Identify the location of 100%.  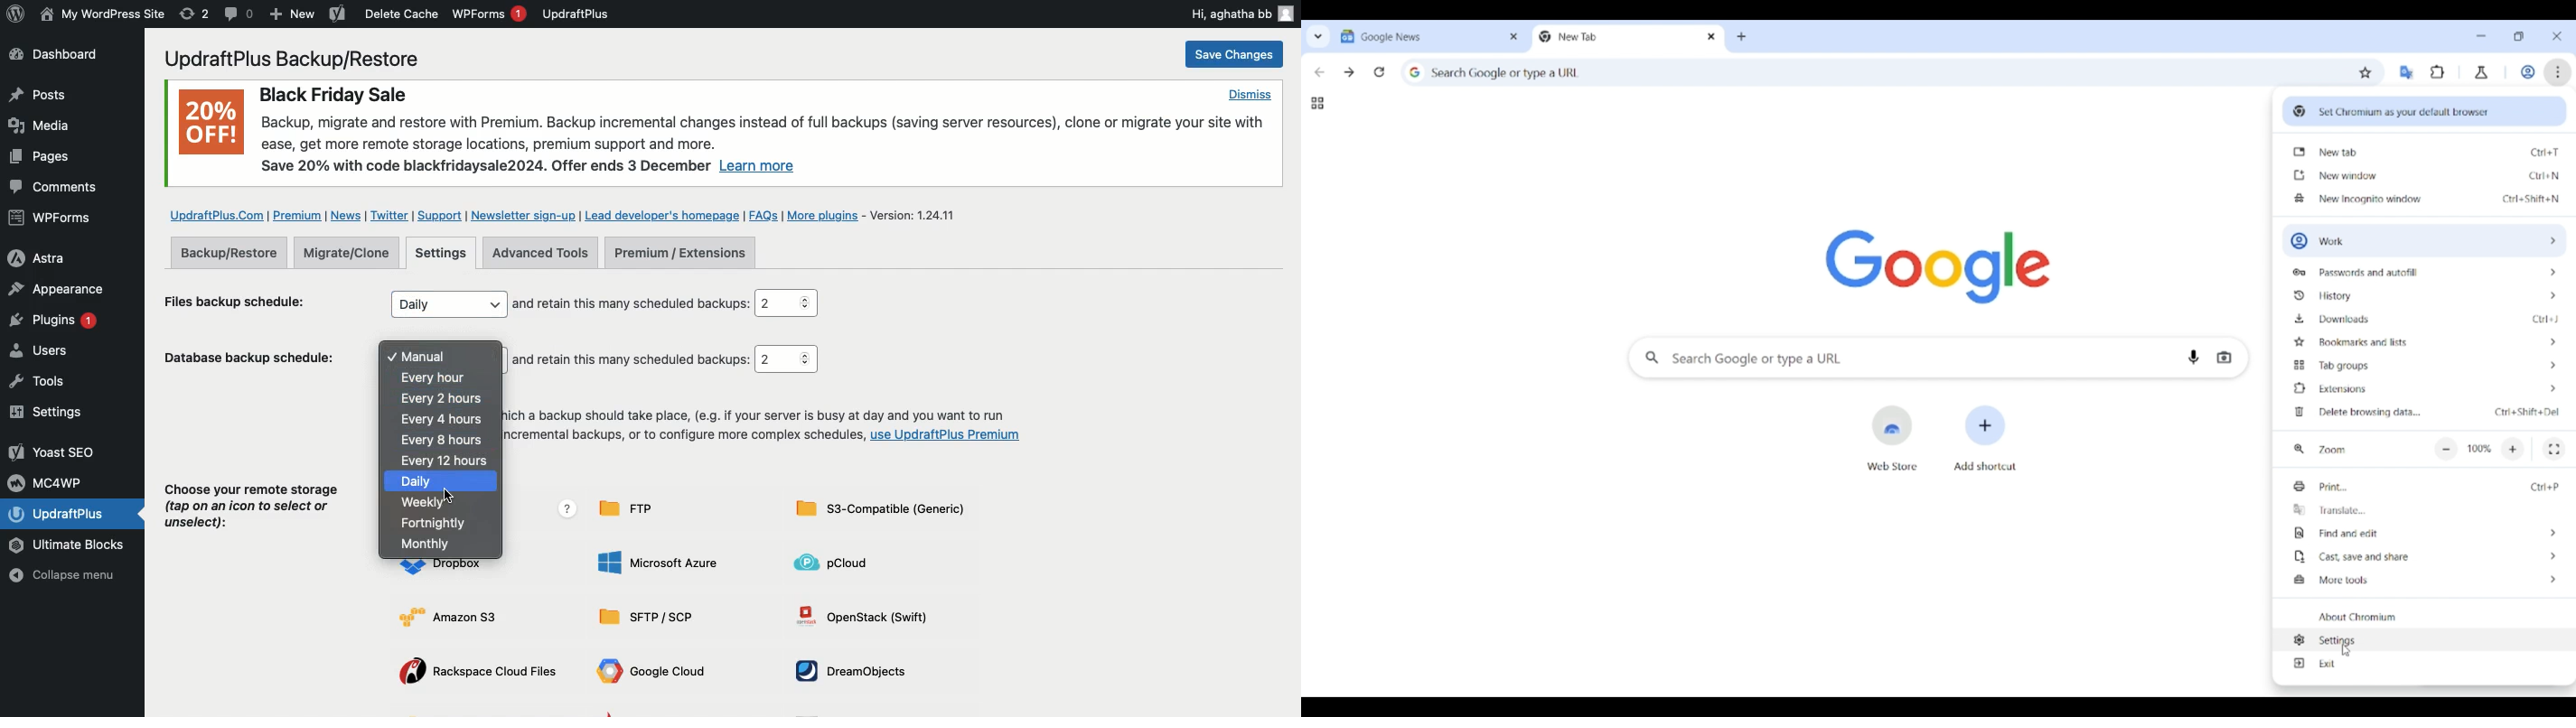
(2480, 449).